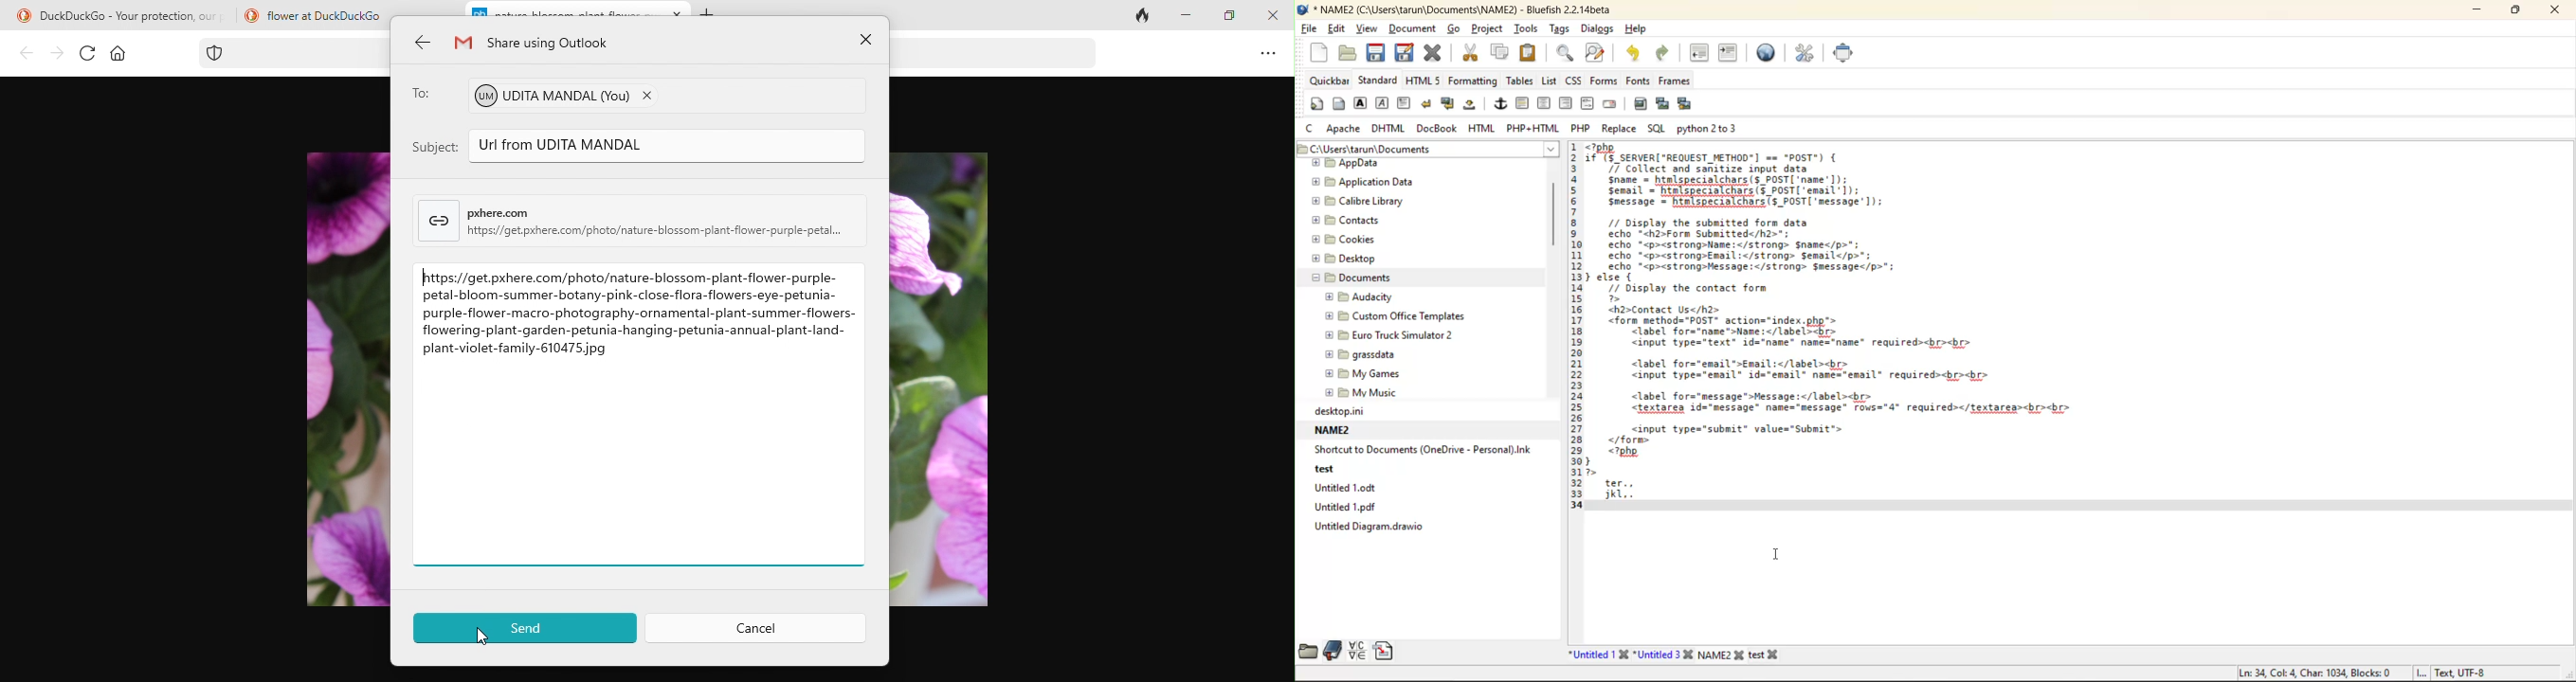  Describe the element at coordinates (1345, 53) in the screenshot. I see `open` at that location.